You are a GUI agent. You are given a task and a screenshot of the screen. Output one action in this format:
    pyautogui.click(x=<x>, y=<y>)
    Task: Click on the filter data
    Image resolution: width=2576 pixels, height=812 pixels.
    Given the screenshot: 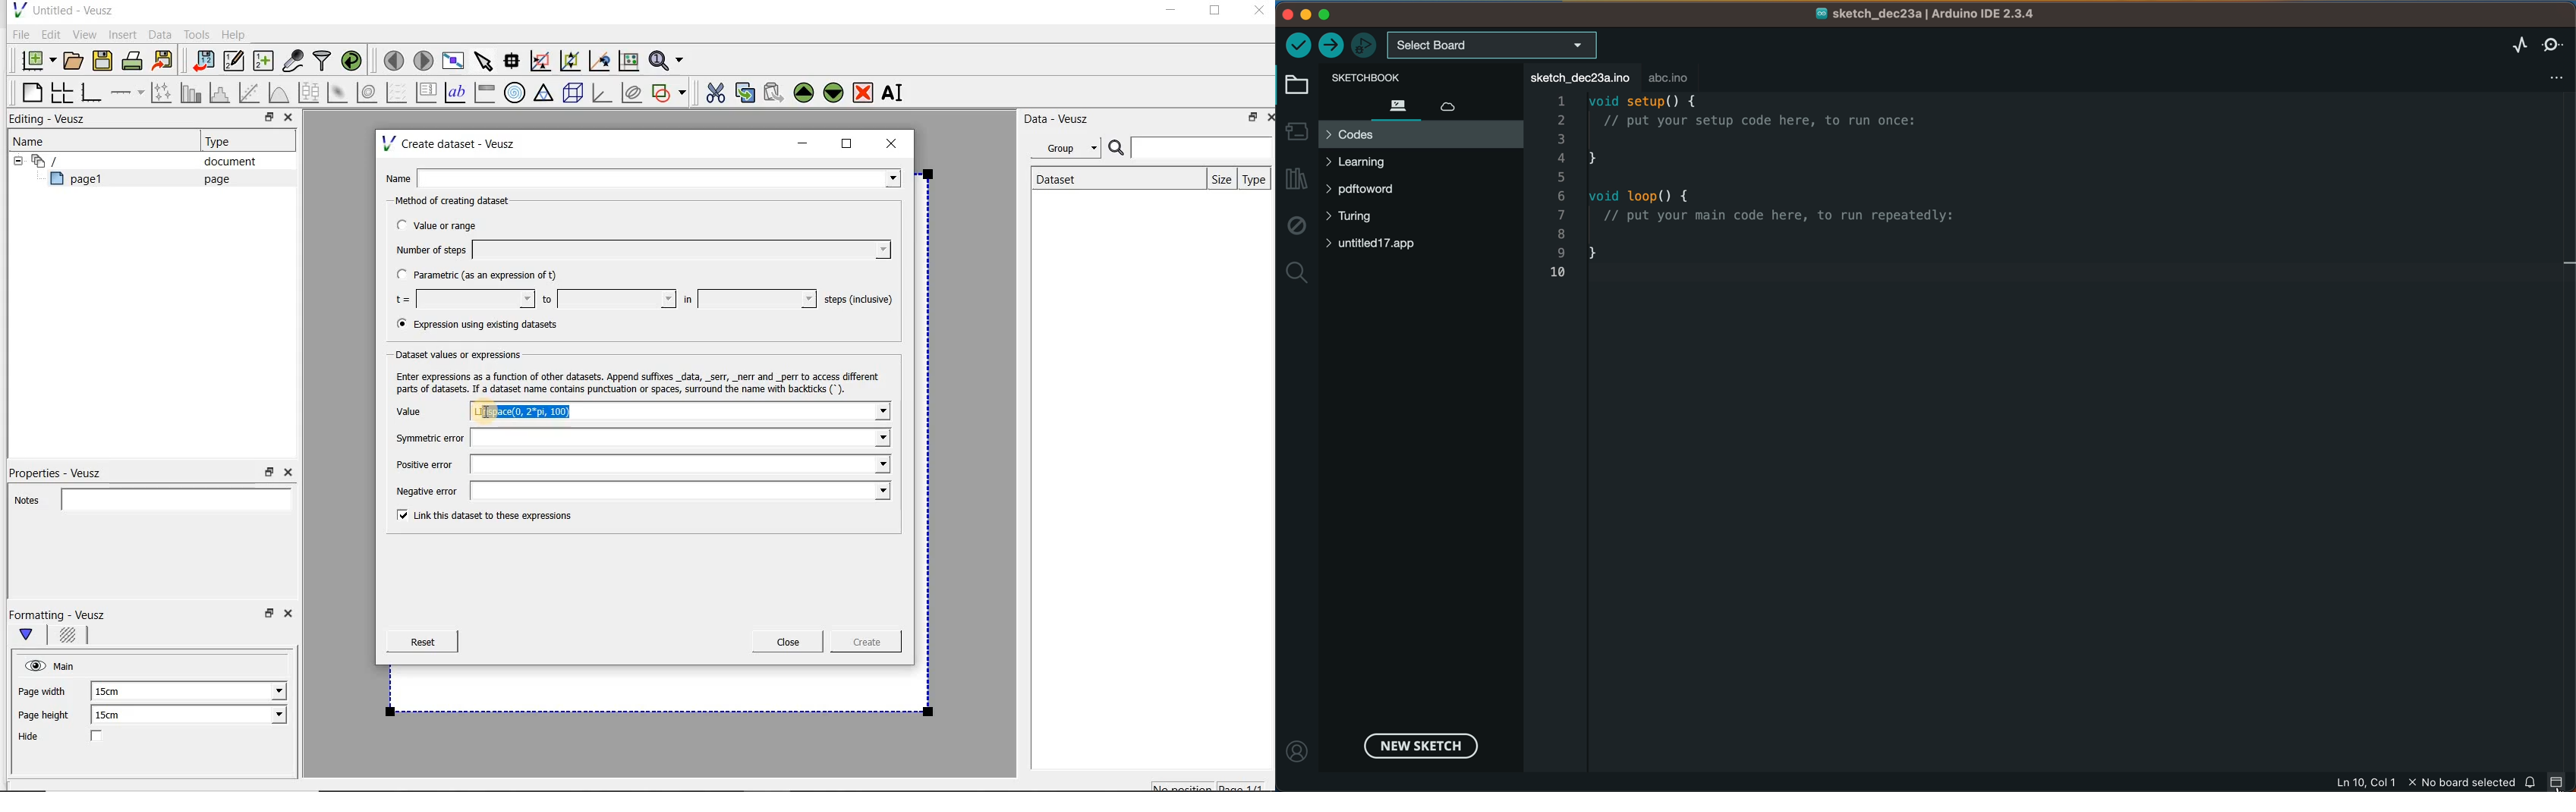 What is the action you would take?
    pyautogui.click(x=323, y=62)
    